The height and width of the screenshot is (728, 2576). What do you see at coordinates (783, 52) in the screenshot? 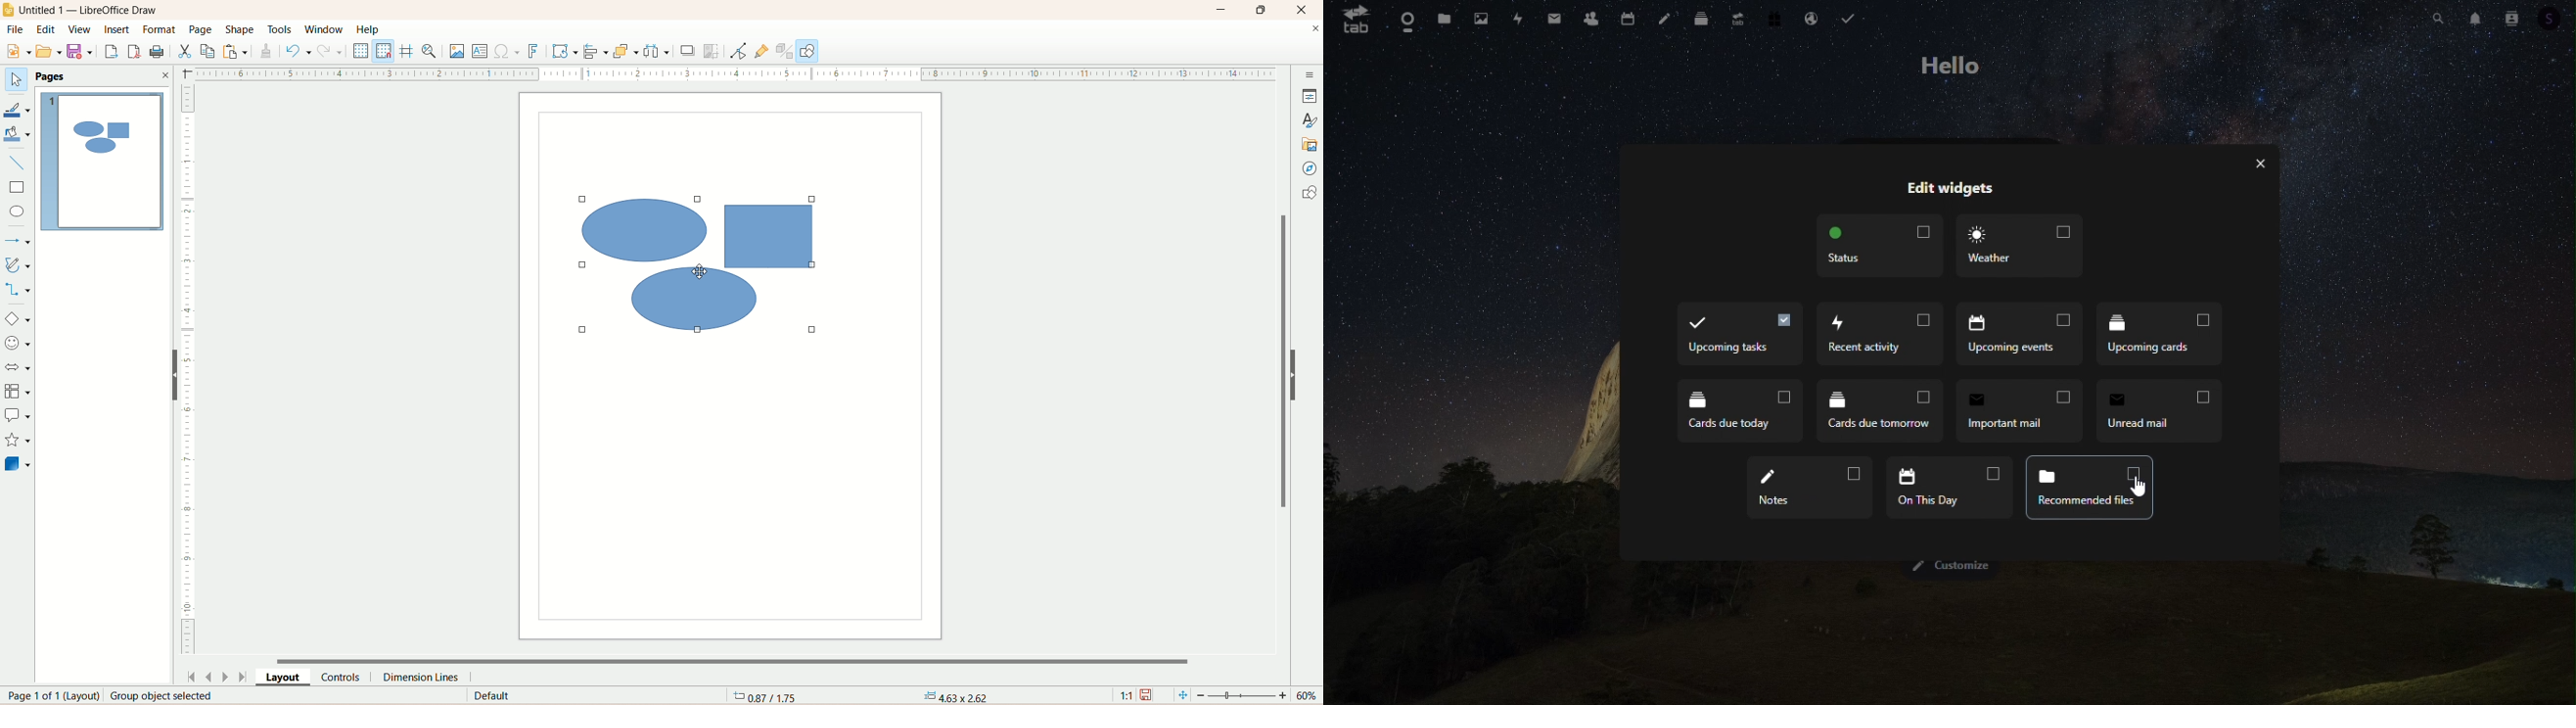
I see `toggle extrusion` at bounding box center [783, 52].